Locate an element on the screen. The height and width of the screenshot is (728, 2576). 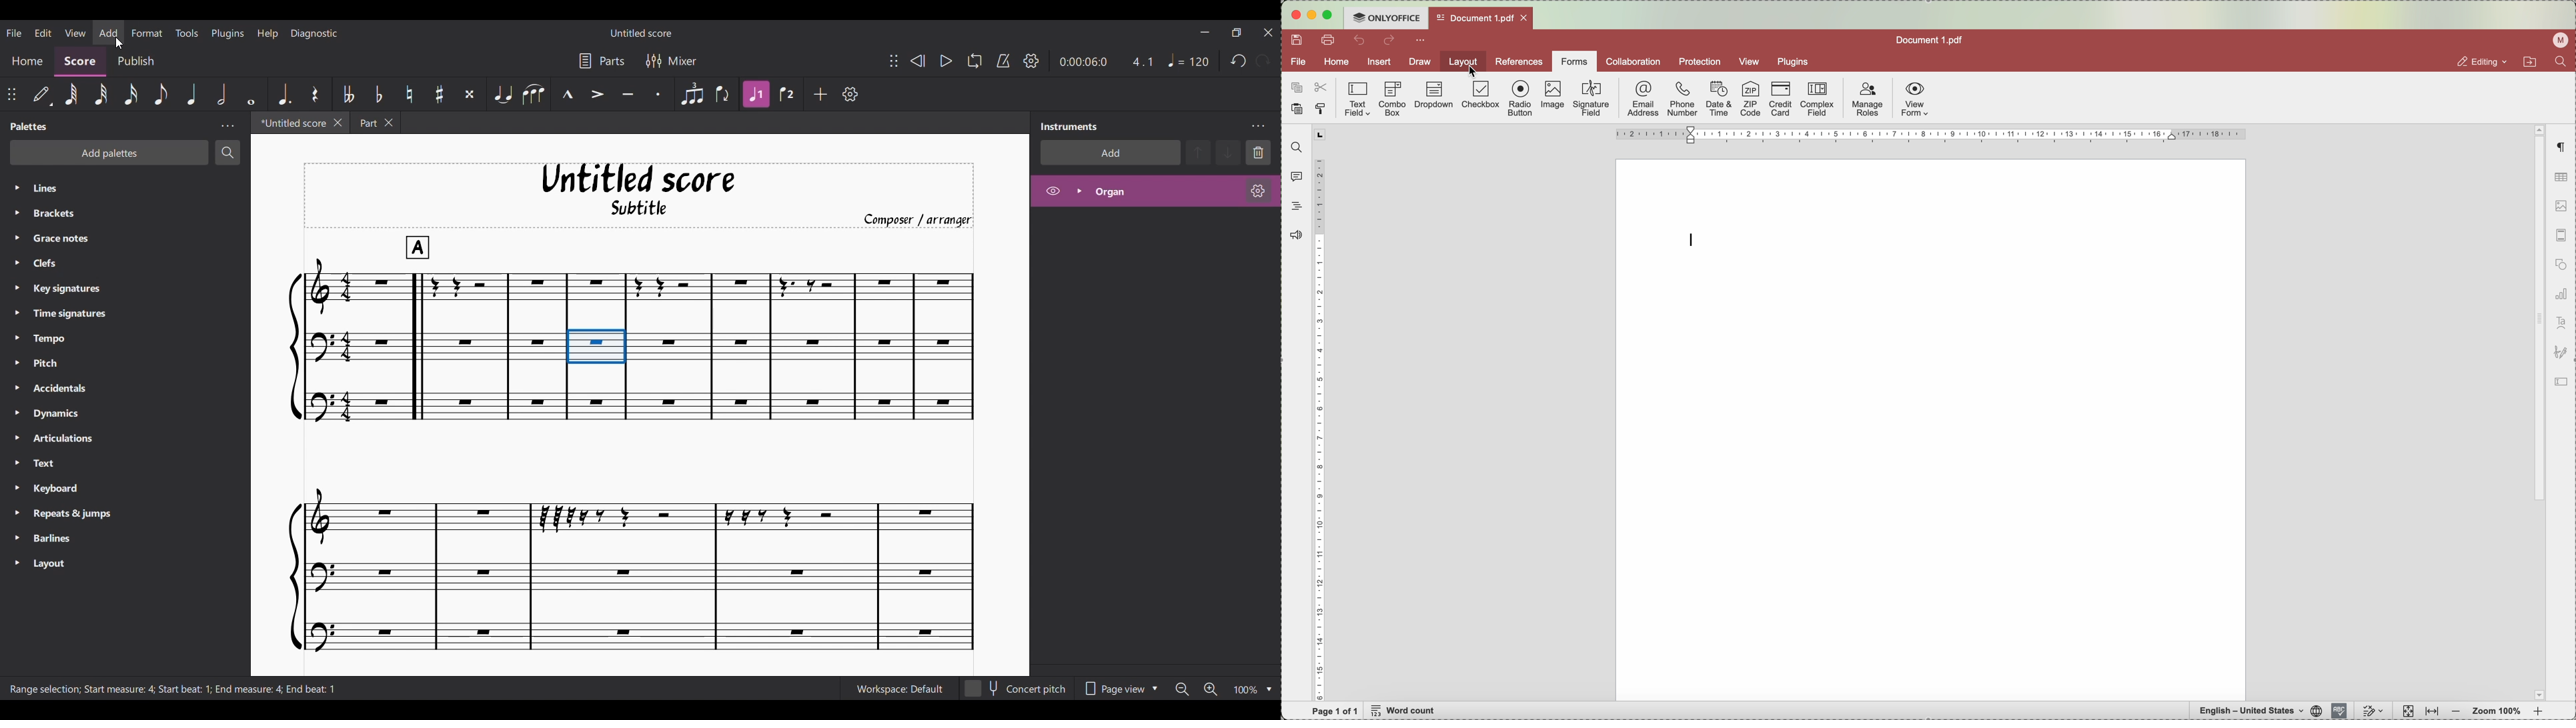
Close interface is located at coordinates (1268, 33).